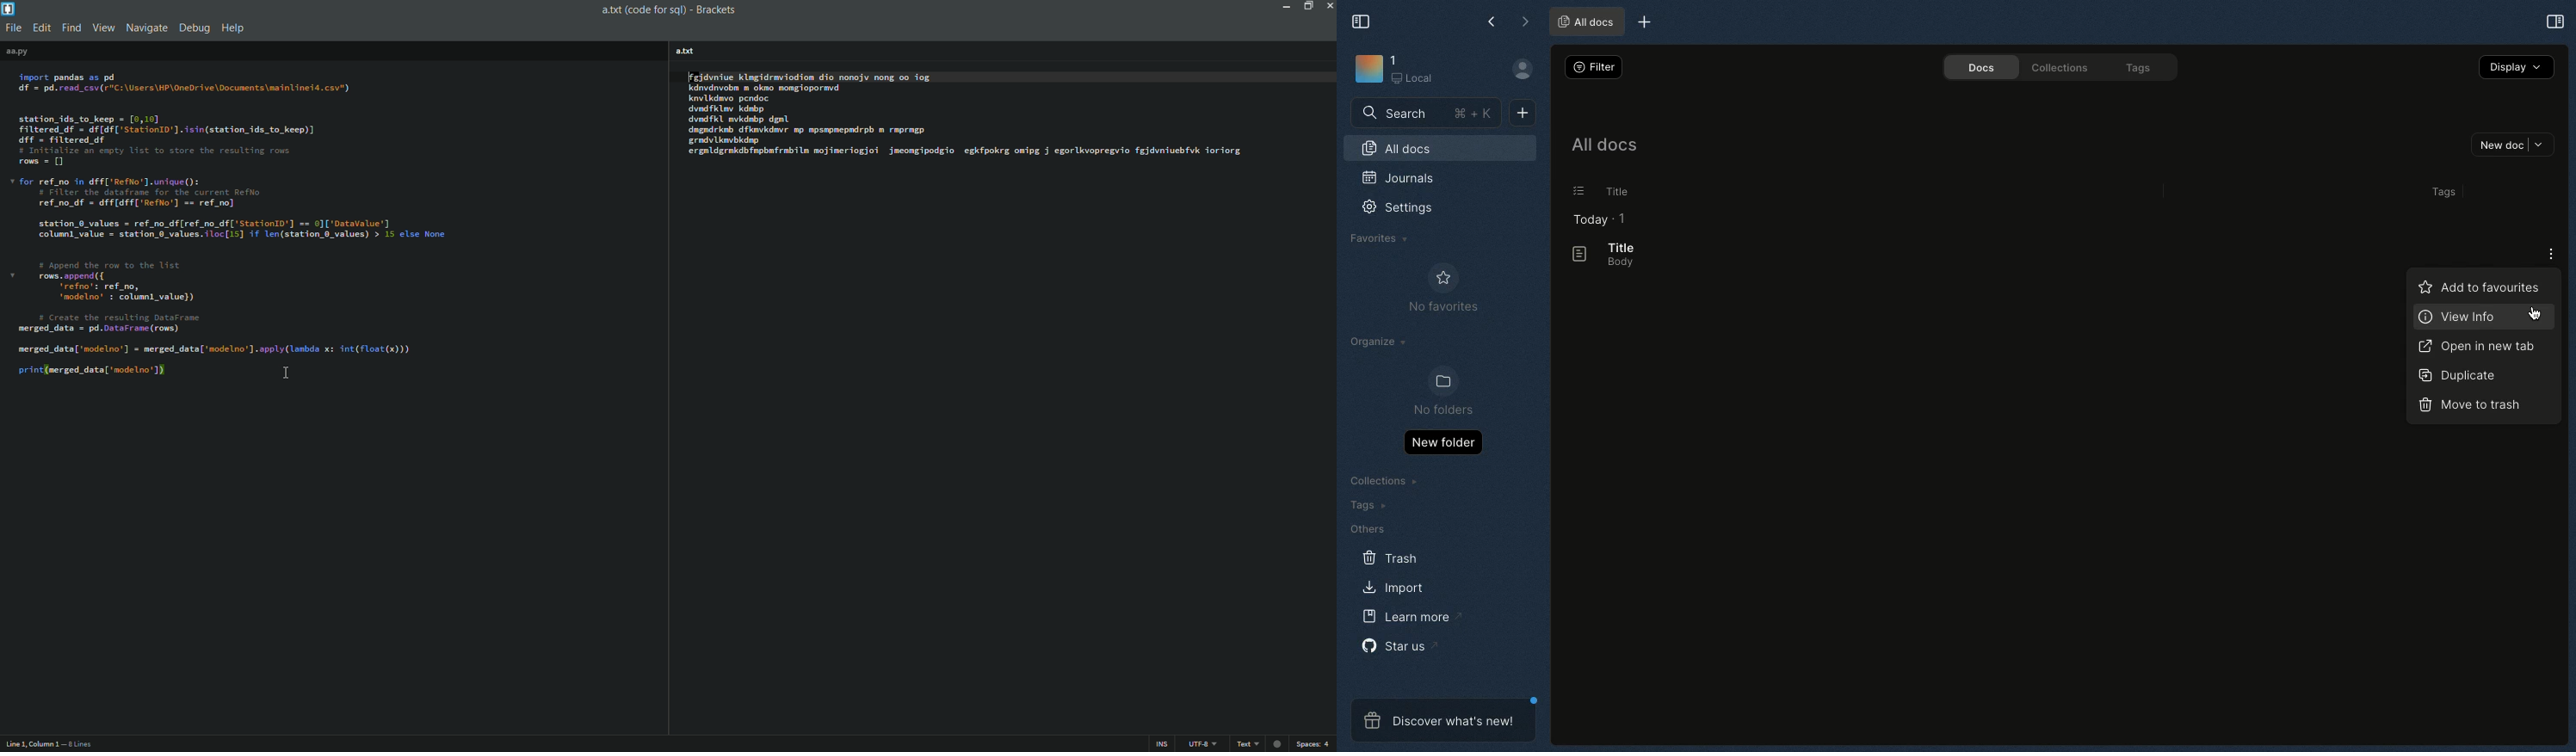  Describe the element at coordinates (1529, 70) in the screenshot. I see `User` at that location.